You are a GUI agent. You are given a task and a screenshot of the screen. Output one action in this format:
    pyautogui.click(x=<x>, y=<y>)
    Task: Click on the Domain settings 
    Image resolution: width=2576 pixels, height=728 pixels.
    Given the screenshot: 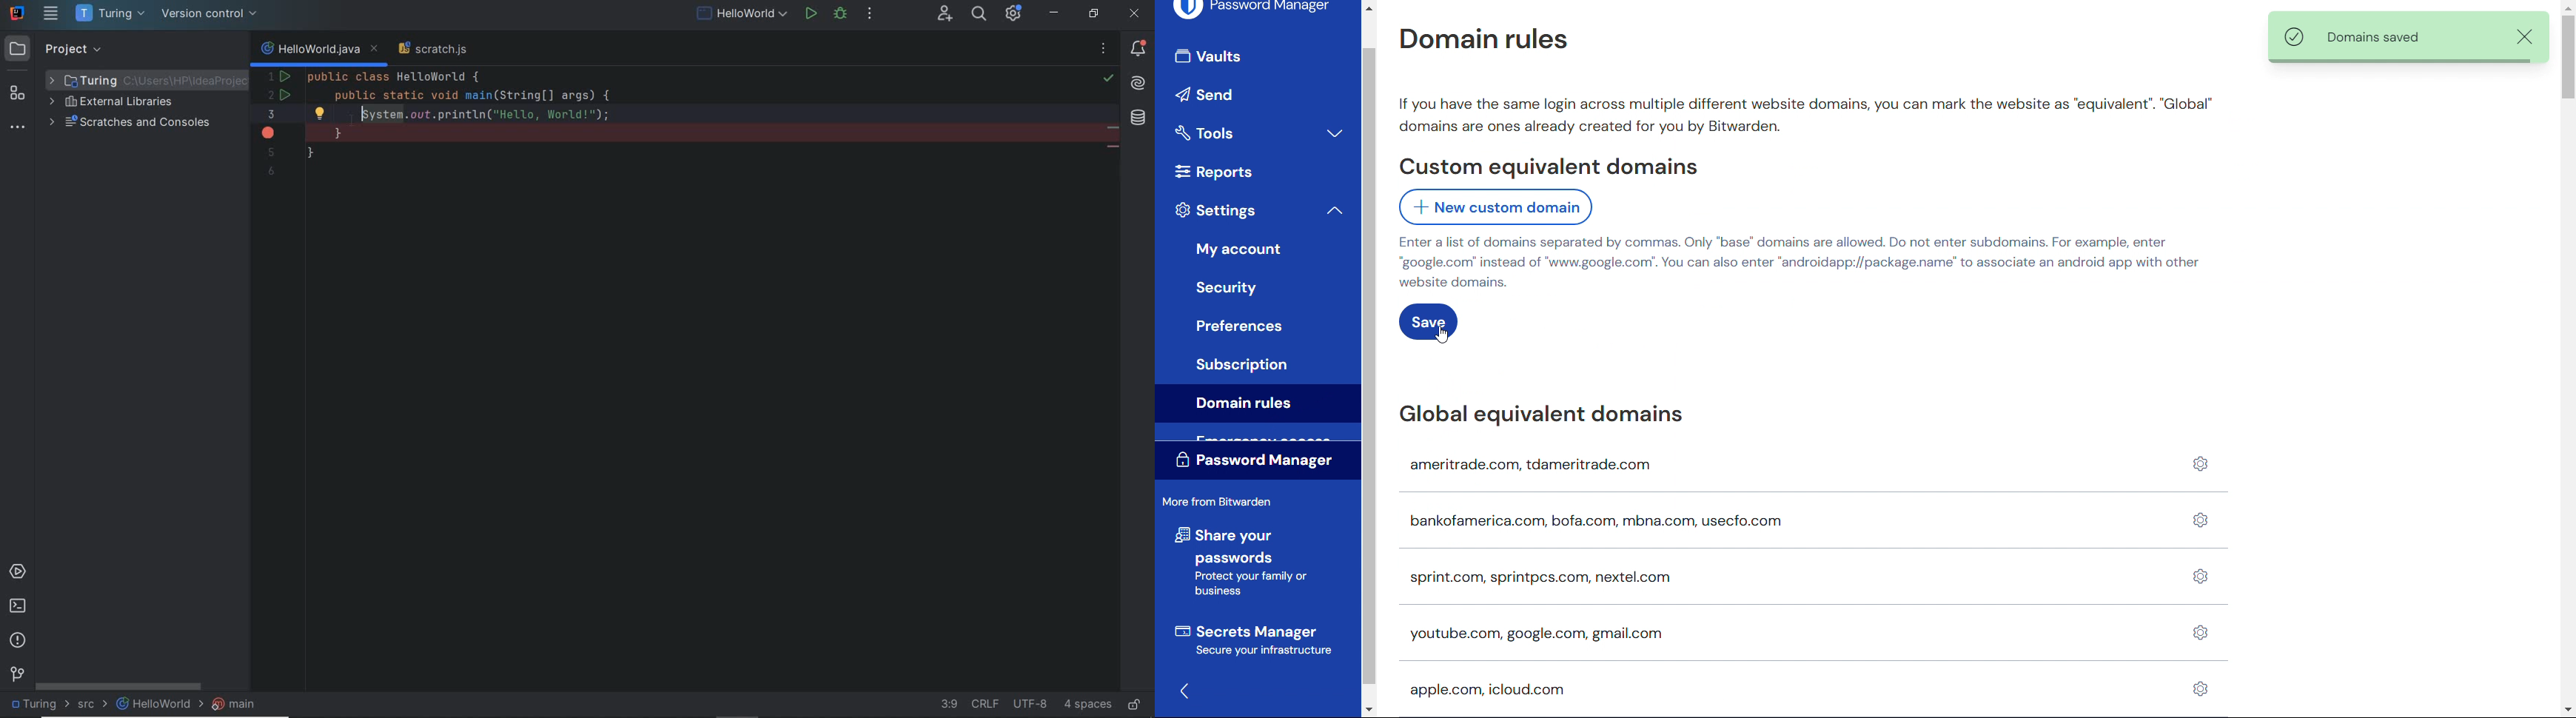 What is the action you would take?
    pyautogui.click(x=2196, y=580)
    